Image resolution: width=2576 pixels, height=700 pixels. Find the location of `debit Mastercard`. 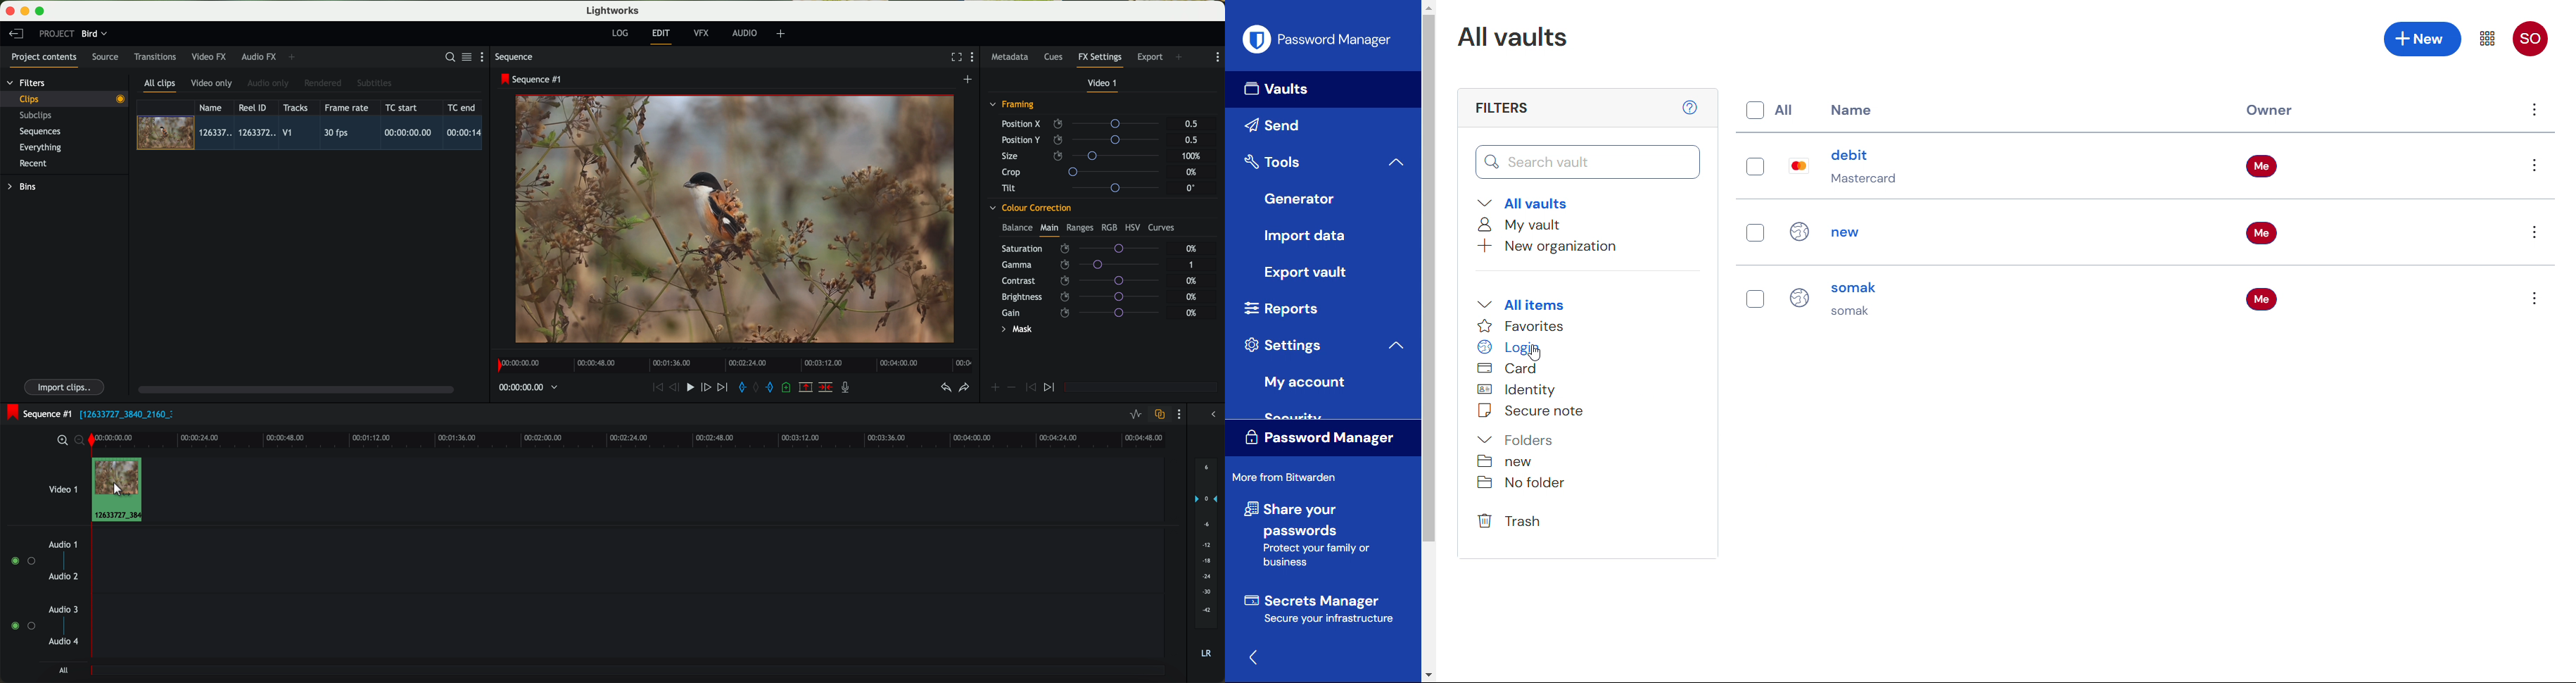

debit Mastercard is located at coordinates (1864, 168).